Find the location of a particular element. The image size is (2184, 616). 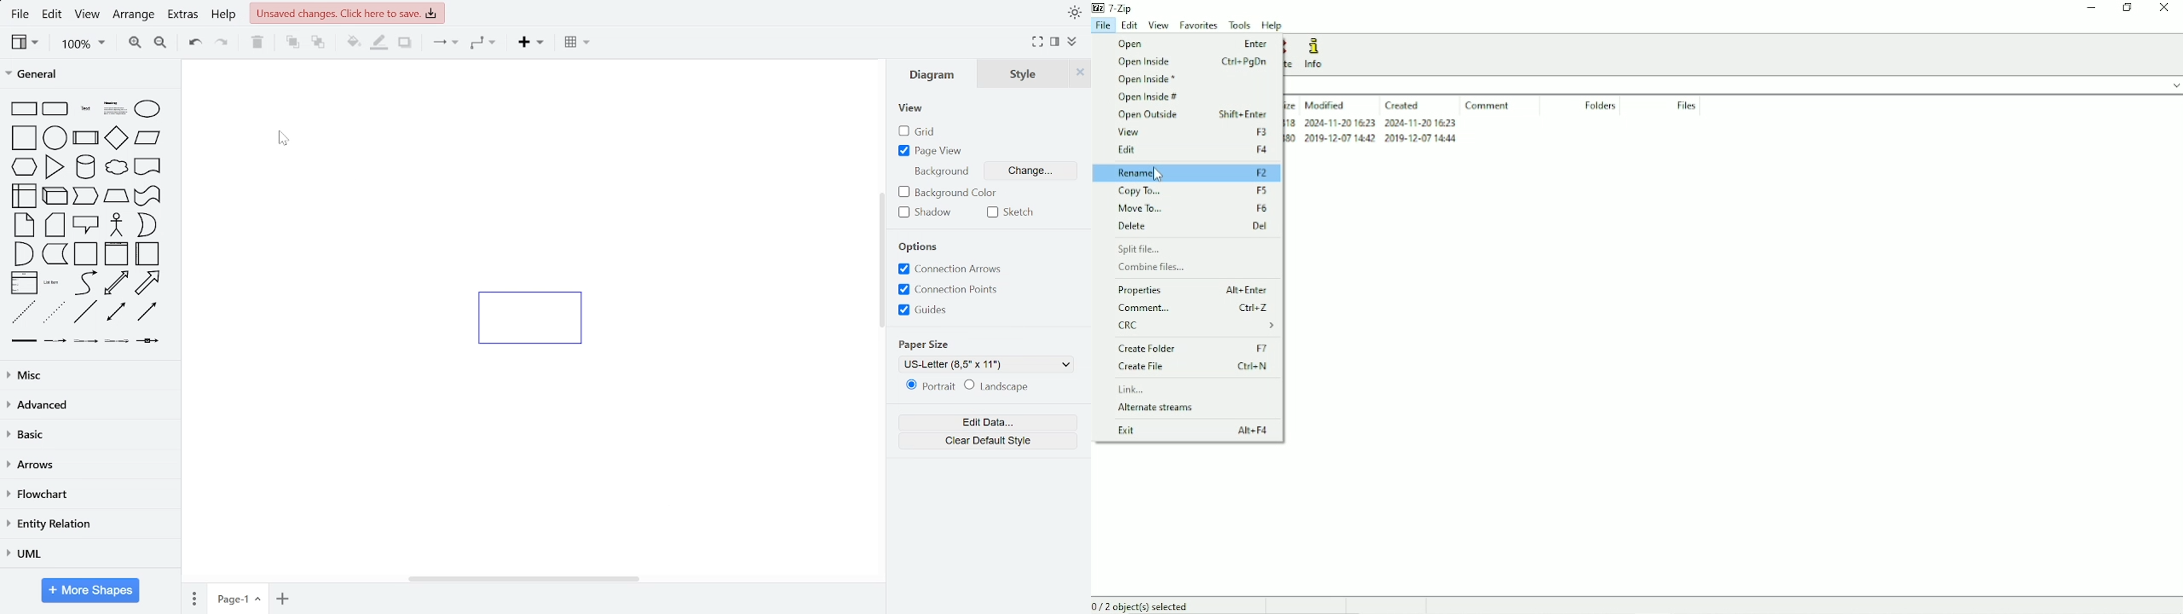

flowchart is located at coordinates (87, 494).